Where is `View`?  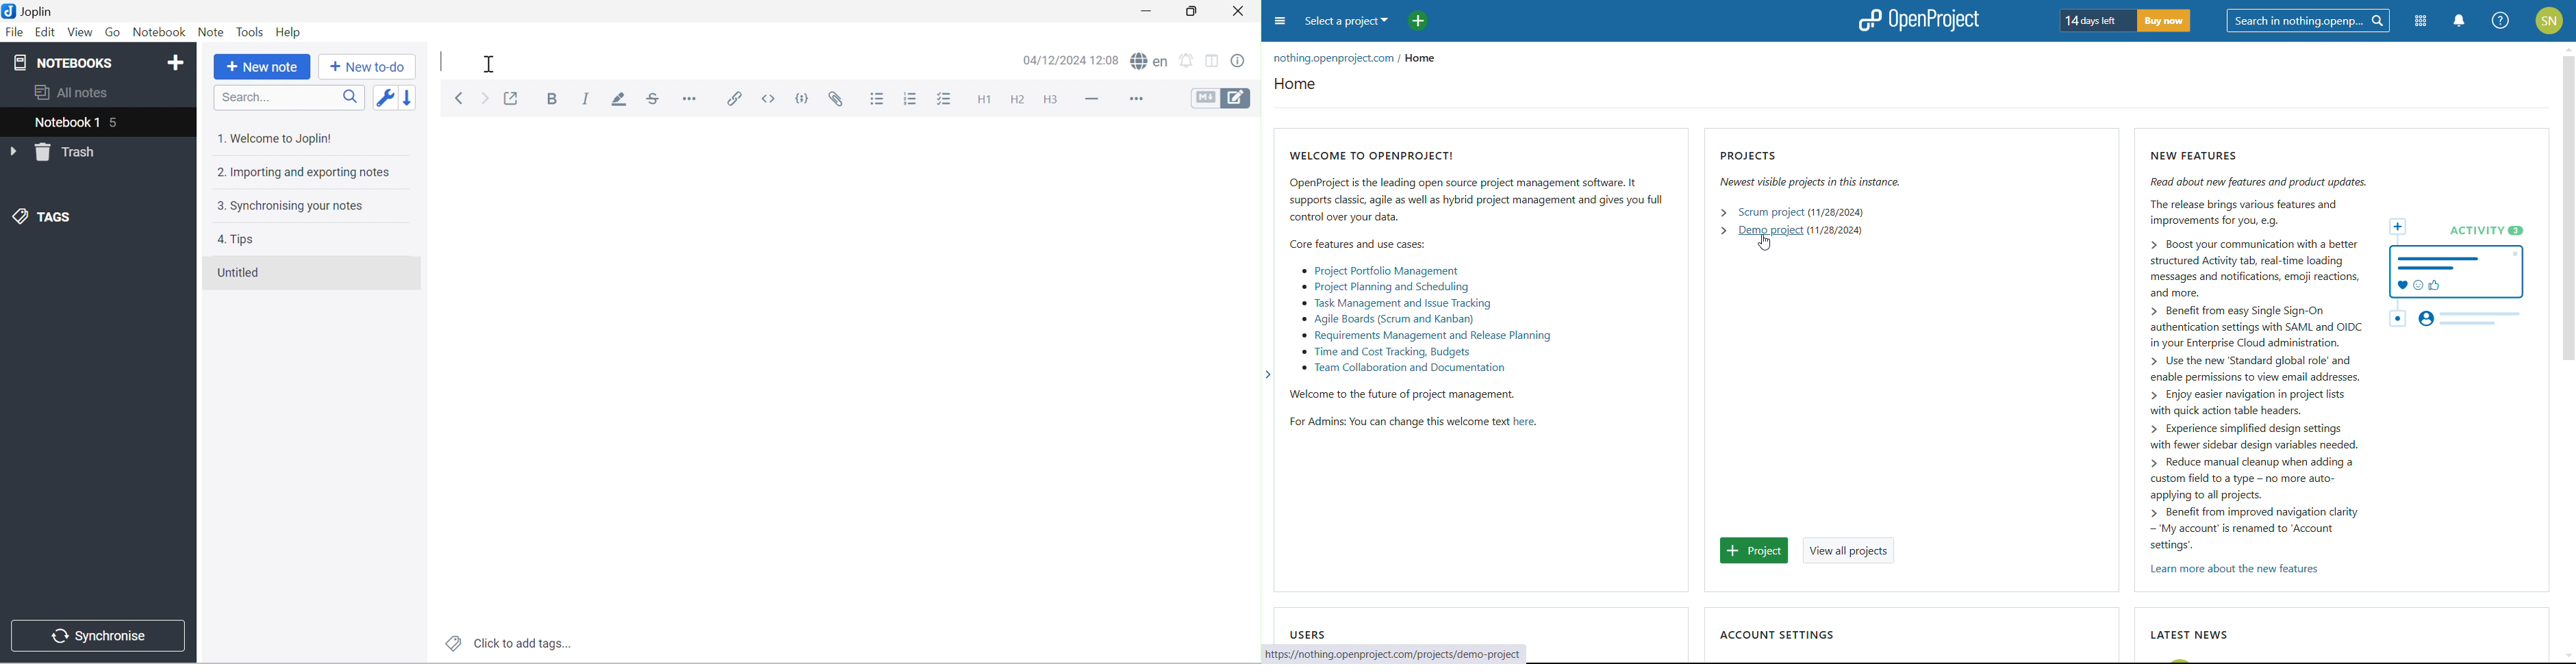
View is located at coordinates (81, 32).